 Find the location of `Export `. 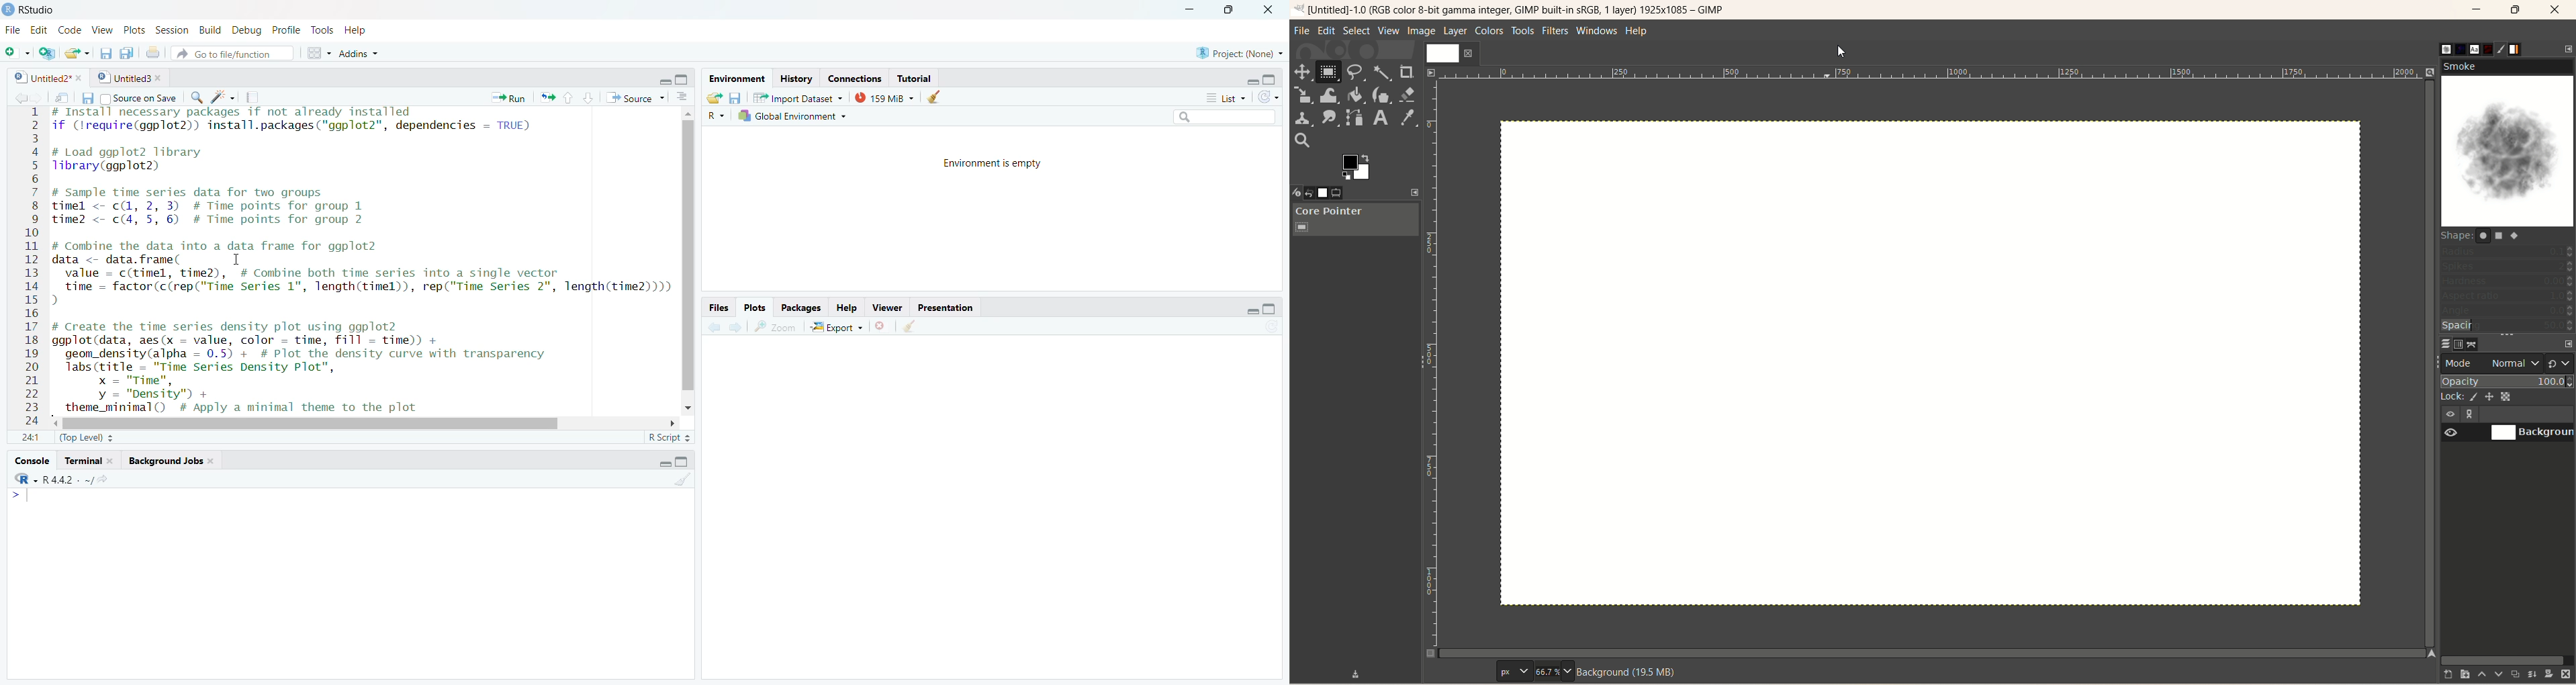

Export  is located at coordinates (837, 326).